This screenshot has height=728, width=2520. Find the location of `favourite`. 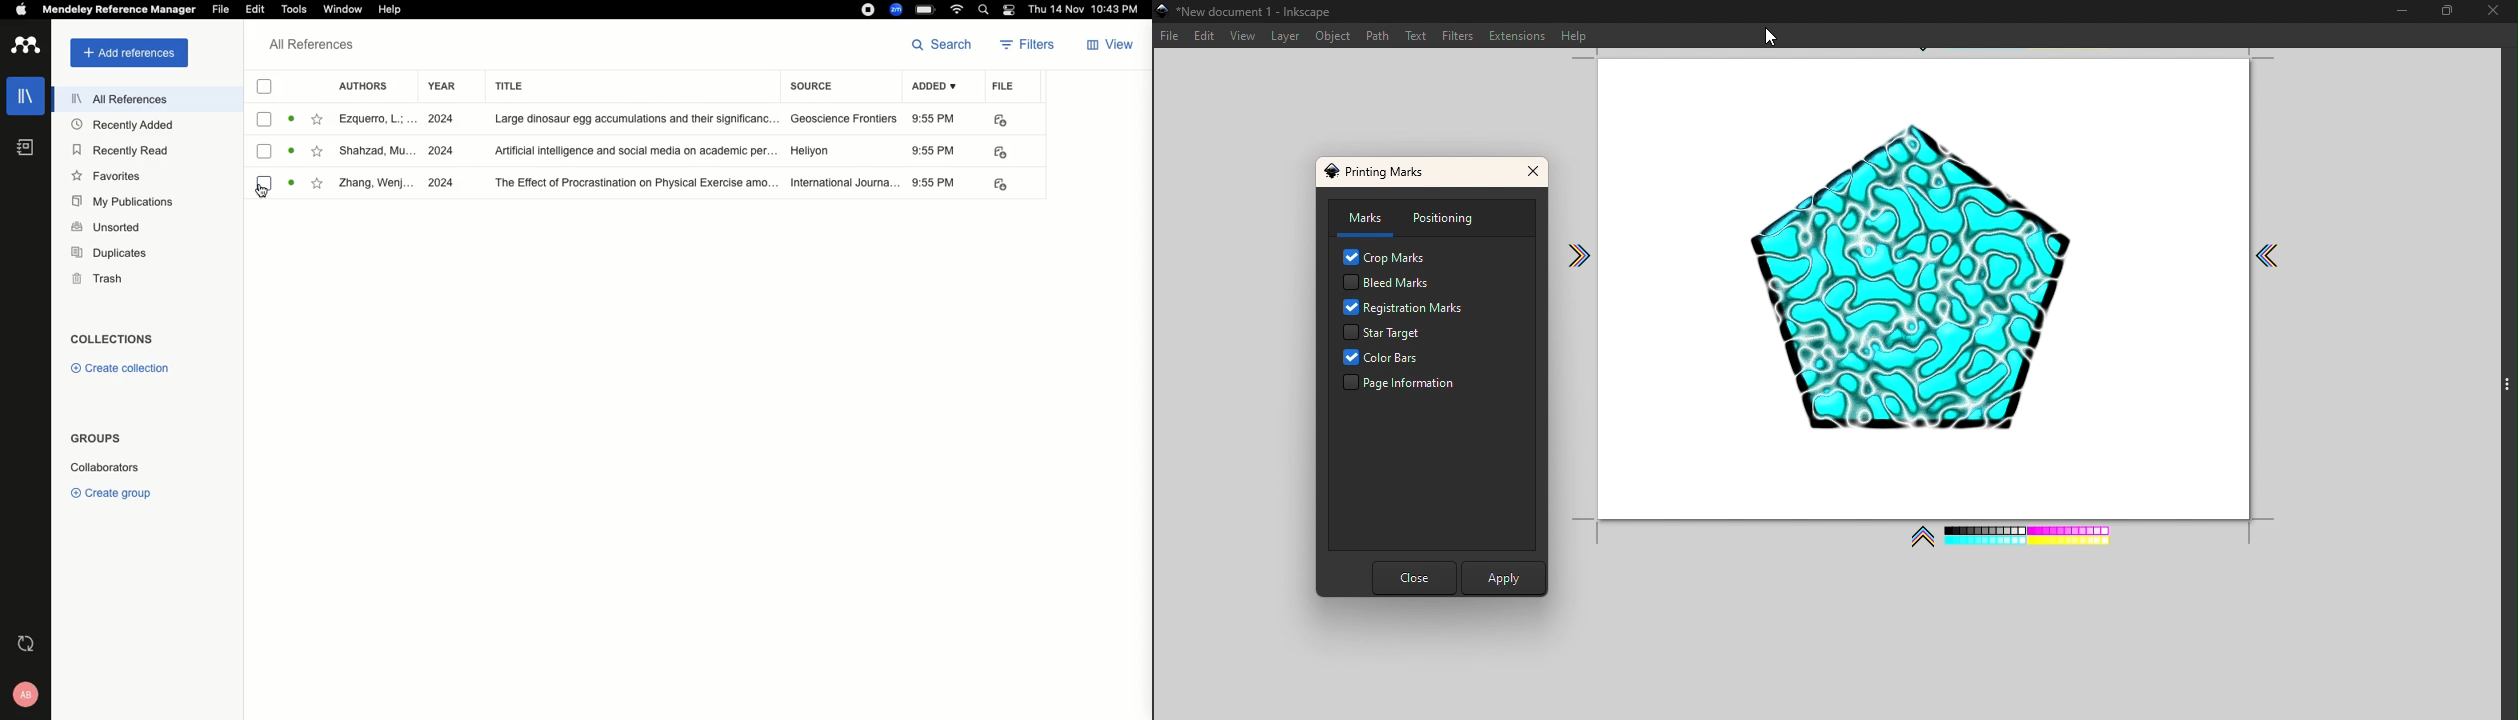

favourite is located at coordinates (319, 120).